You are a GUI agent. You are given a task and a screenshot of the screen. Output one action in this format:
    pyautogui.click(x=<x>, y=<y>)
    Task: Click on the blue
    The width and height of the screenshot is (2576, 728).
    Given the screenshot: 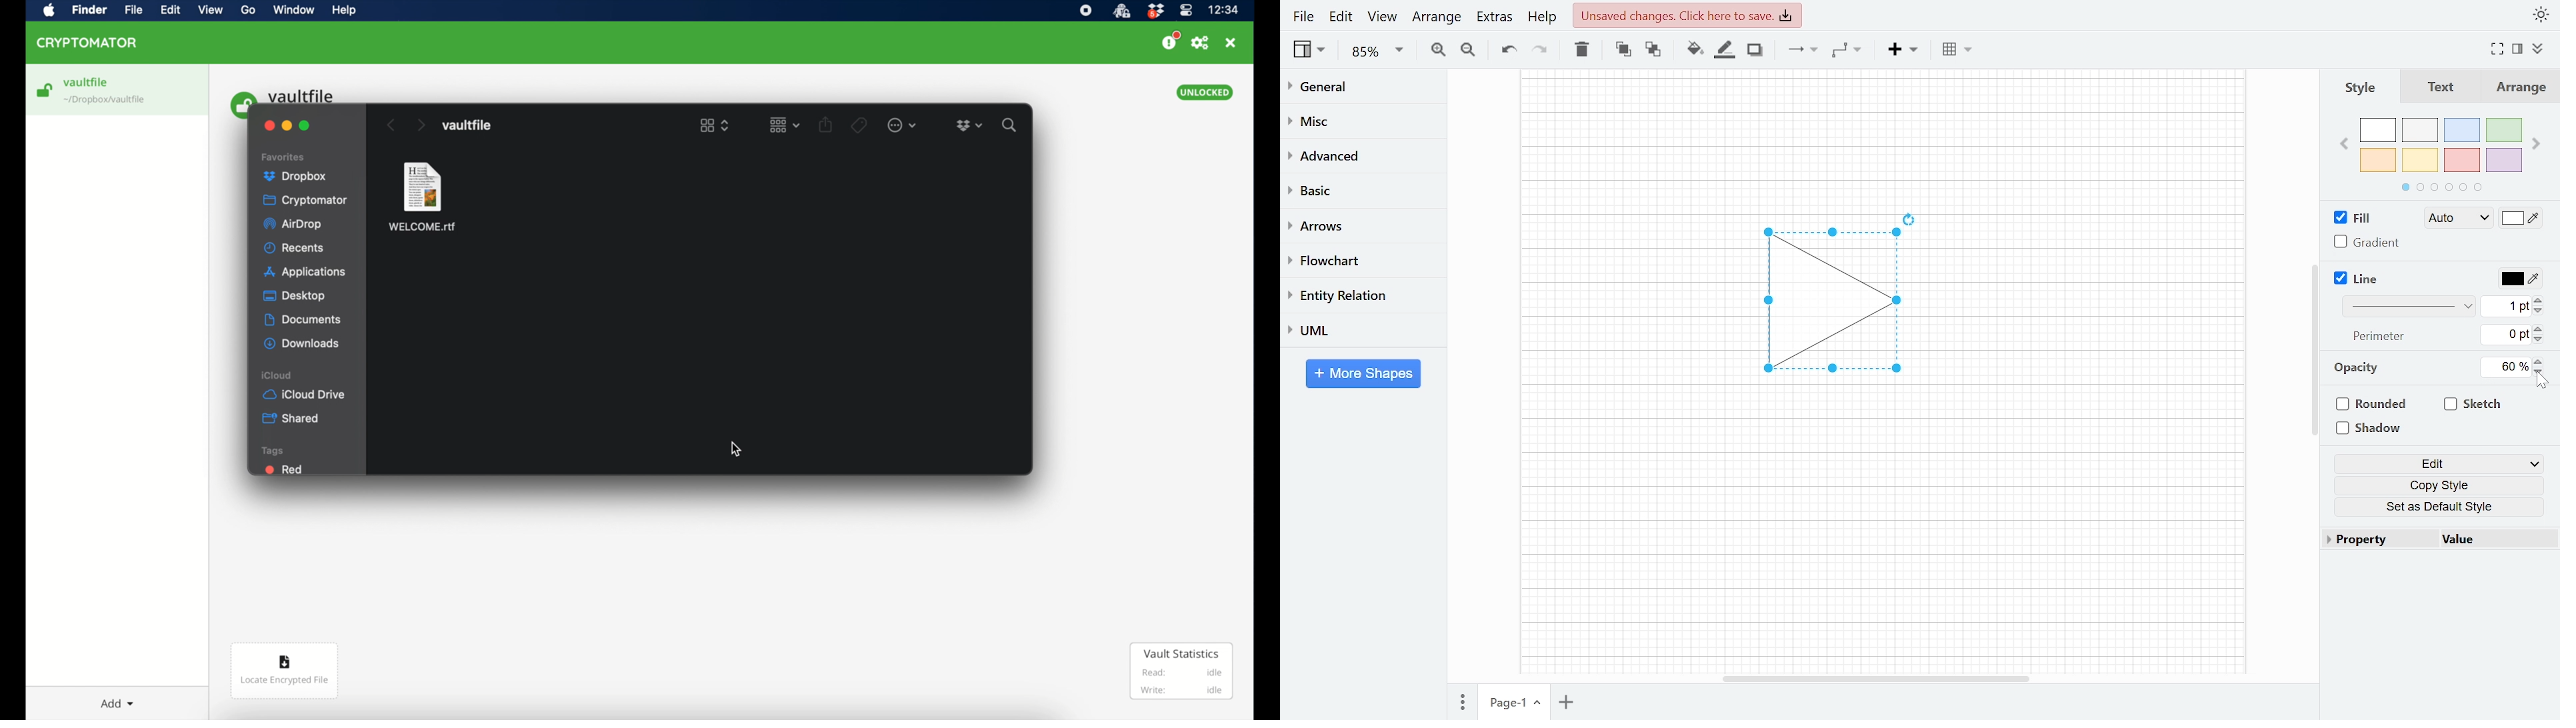 What is the action you would take?
    pyautogui.click(x=2464, y=130)
    